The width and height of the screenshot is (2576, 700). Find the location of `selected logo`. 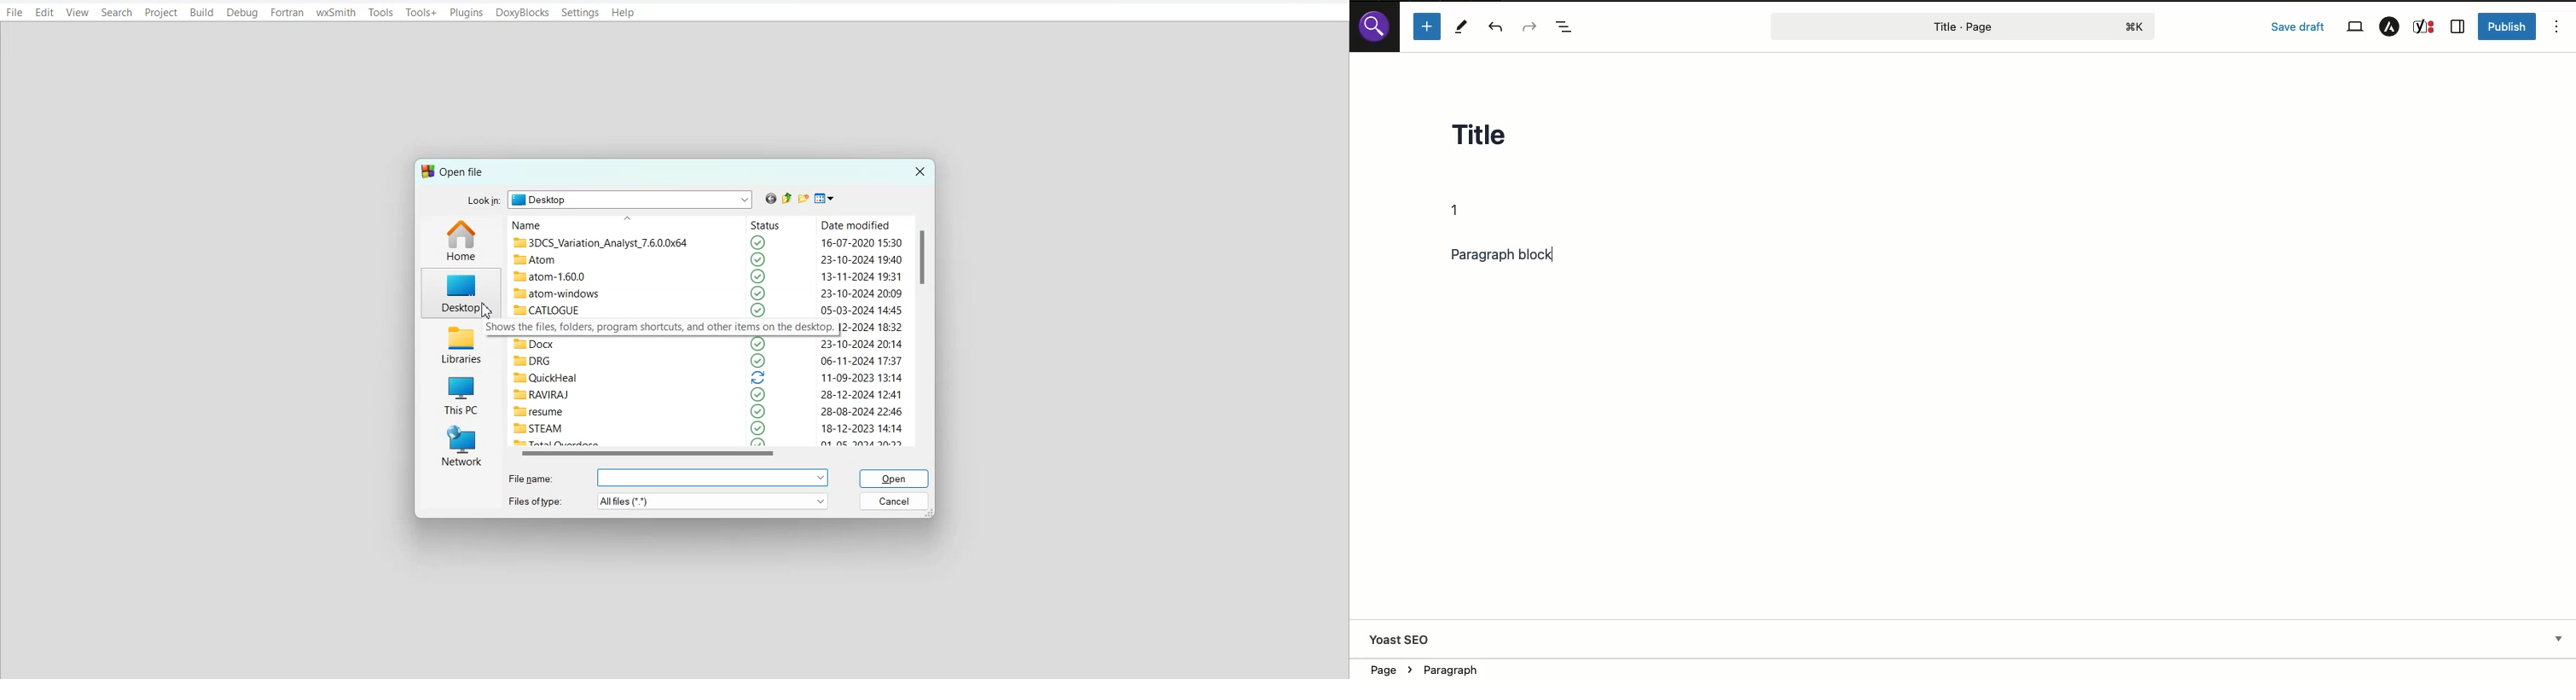

selected logo is located at coordinates (758, 394).